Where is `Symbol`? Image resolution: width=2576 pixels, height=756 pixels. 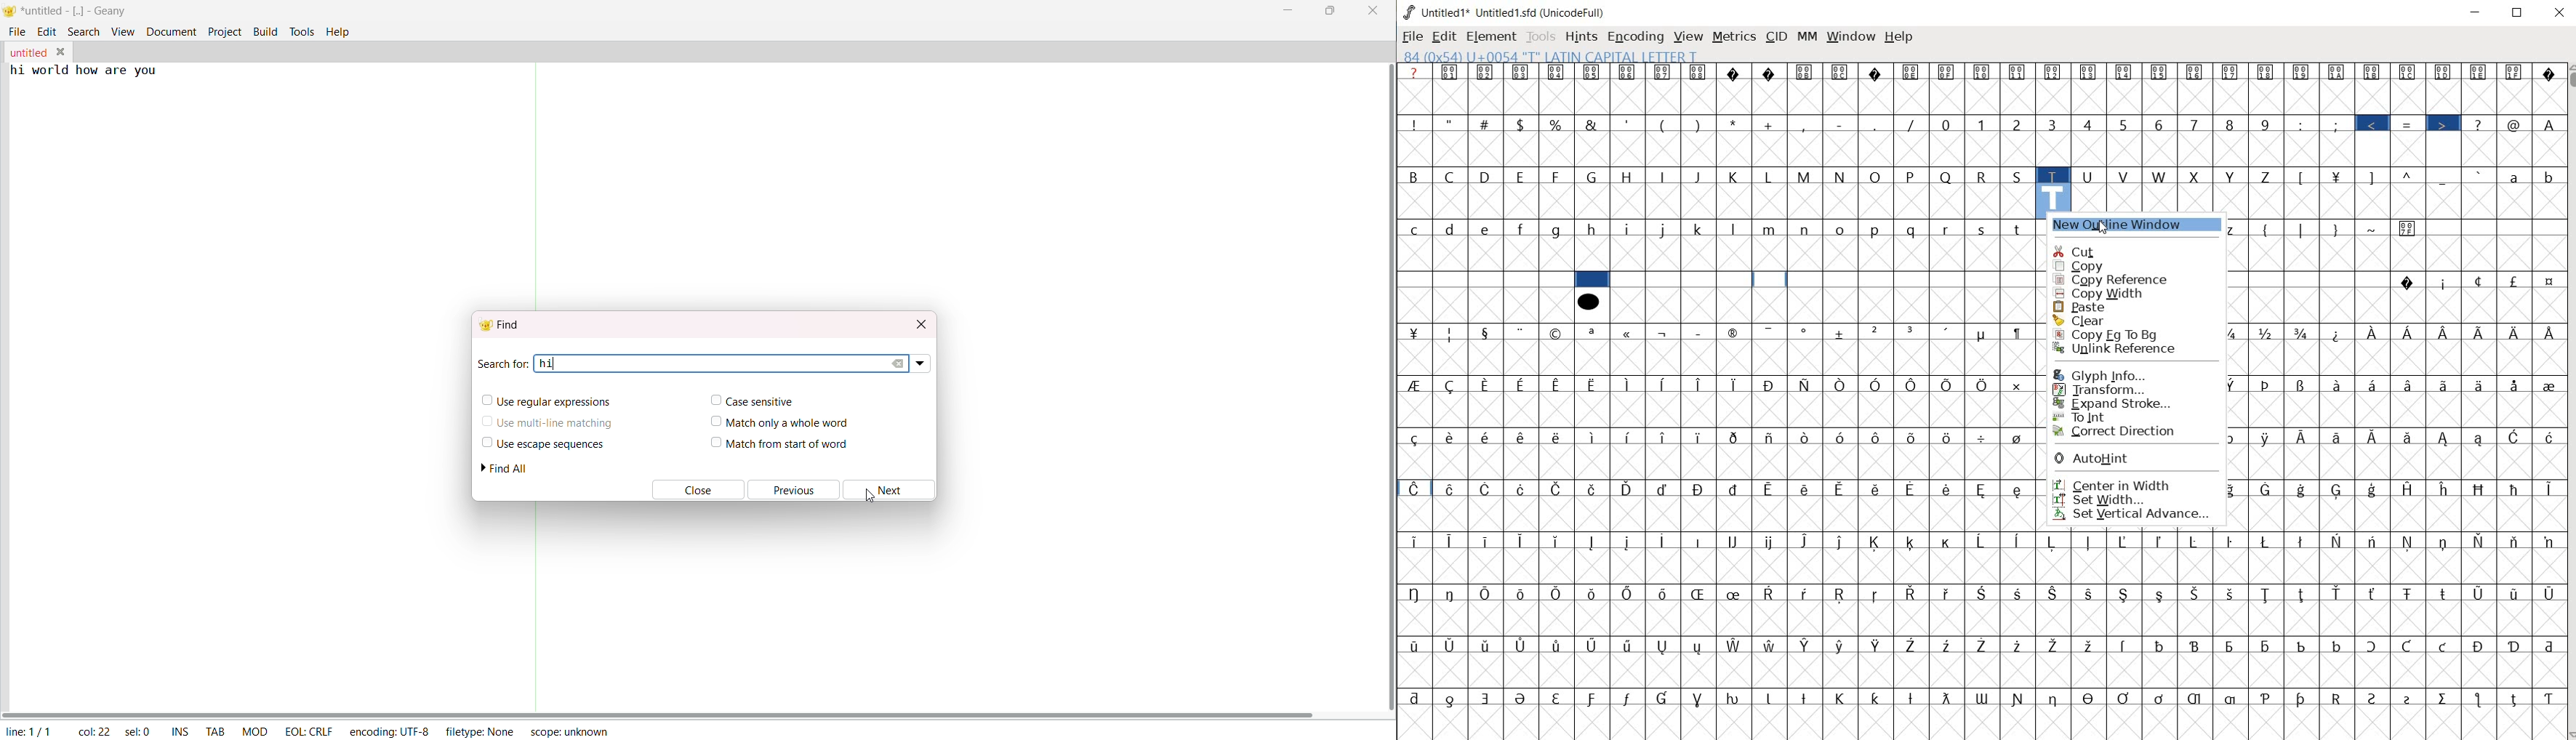
Symbol is located at coordinates (2161, 645).